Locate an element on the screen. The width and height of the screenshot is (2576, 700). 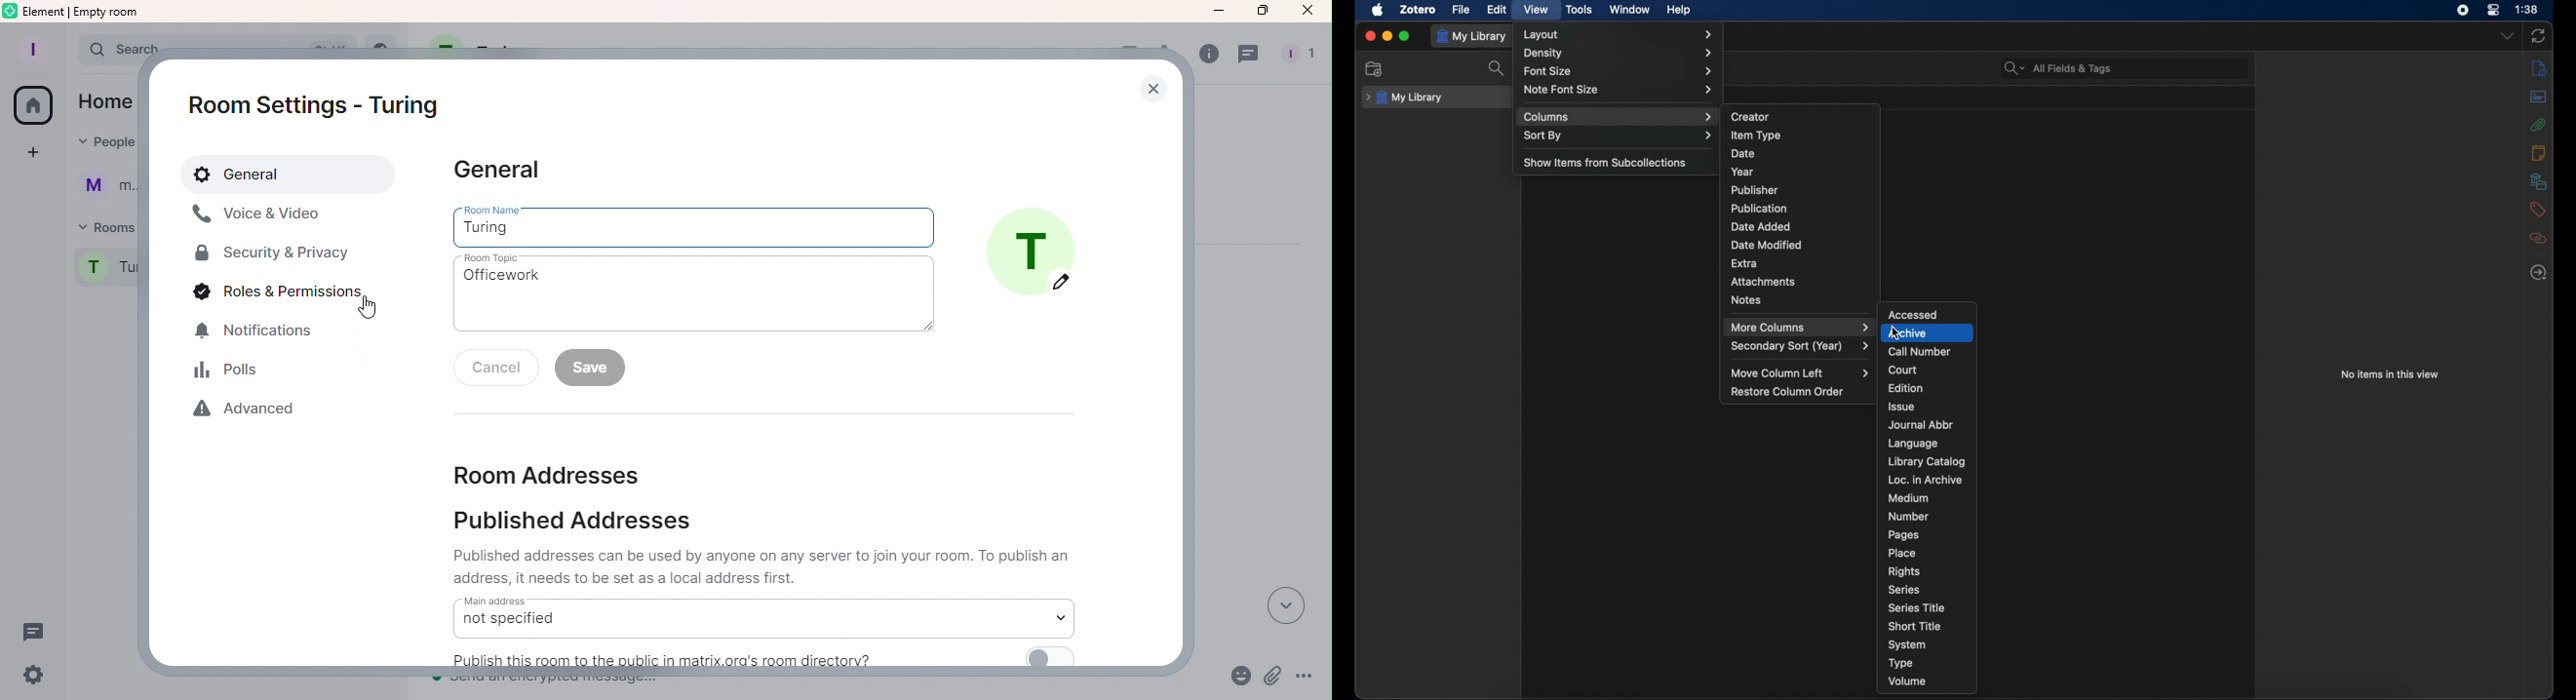
Emoji is located at coordinates (1240, 678).